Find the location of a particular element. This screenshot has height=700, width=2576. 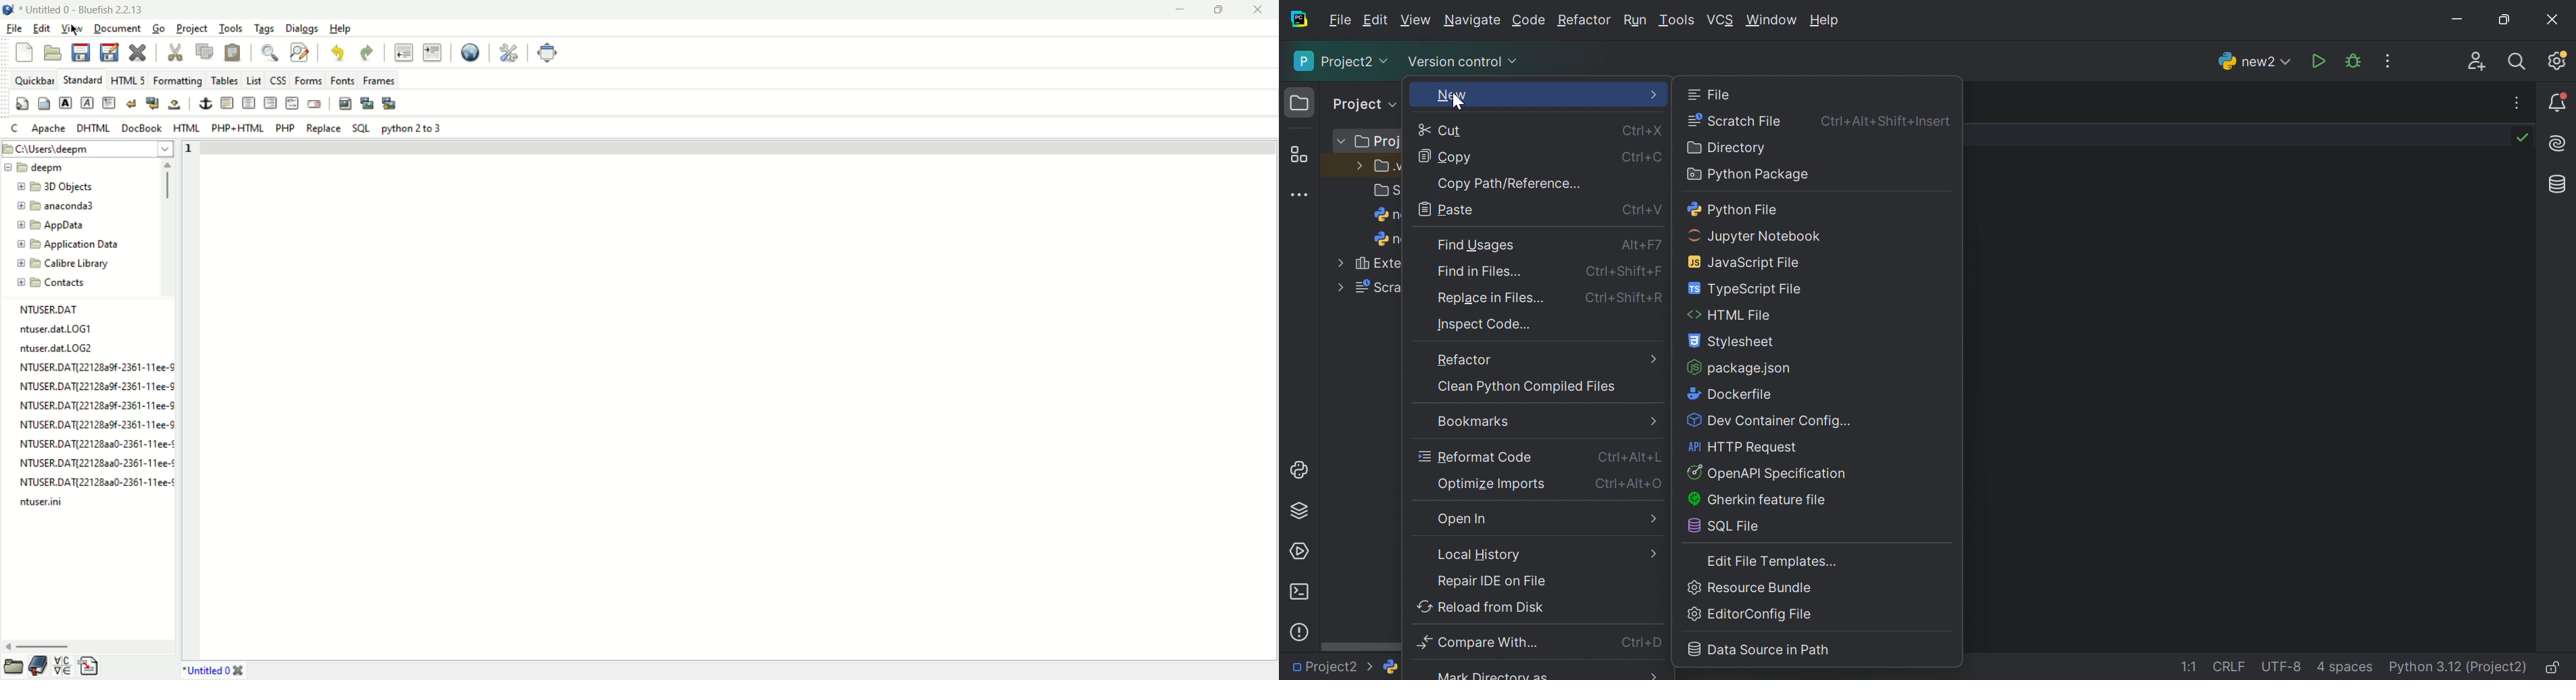

HTML is located at coordinates (188, 128).